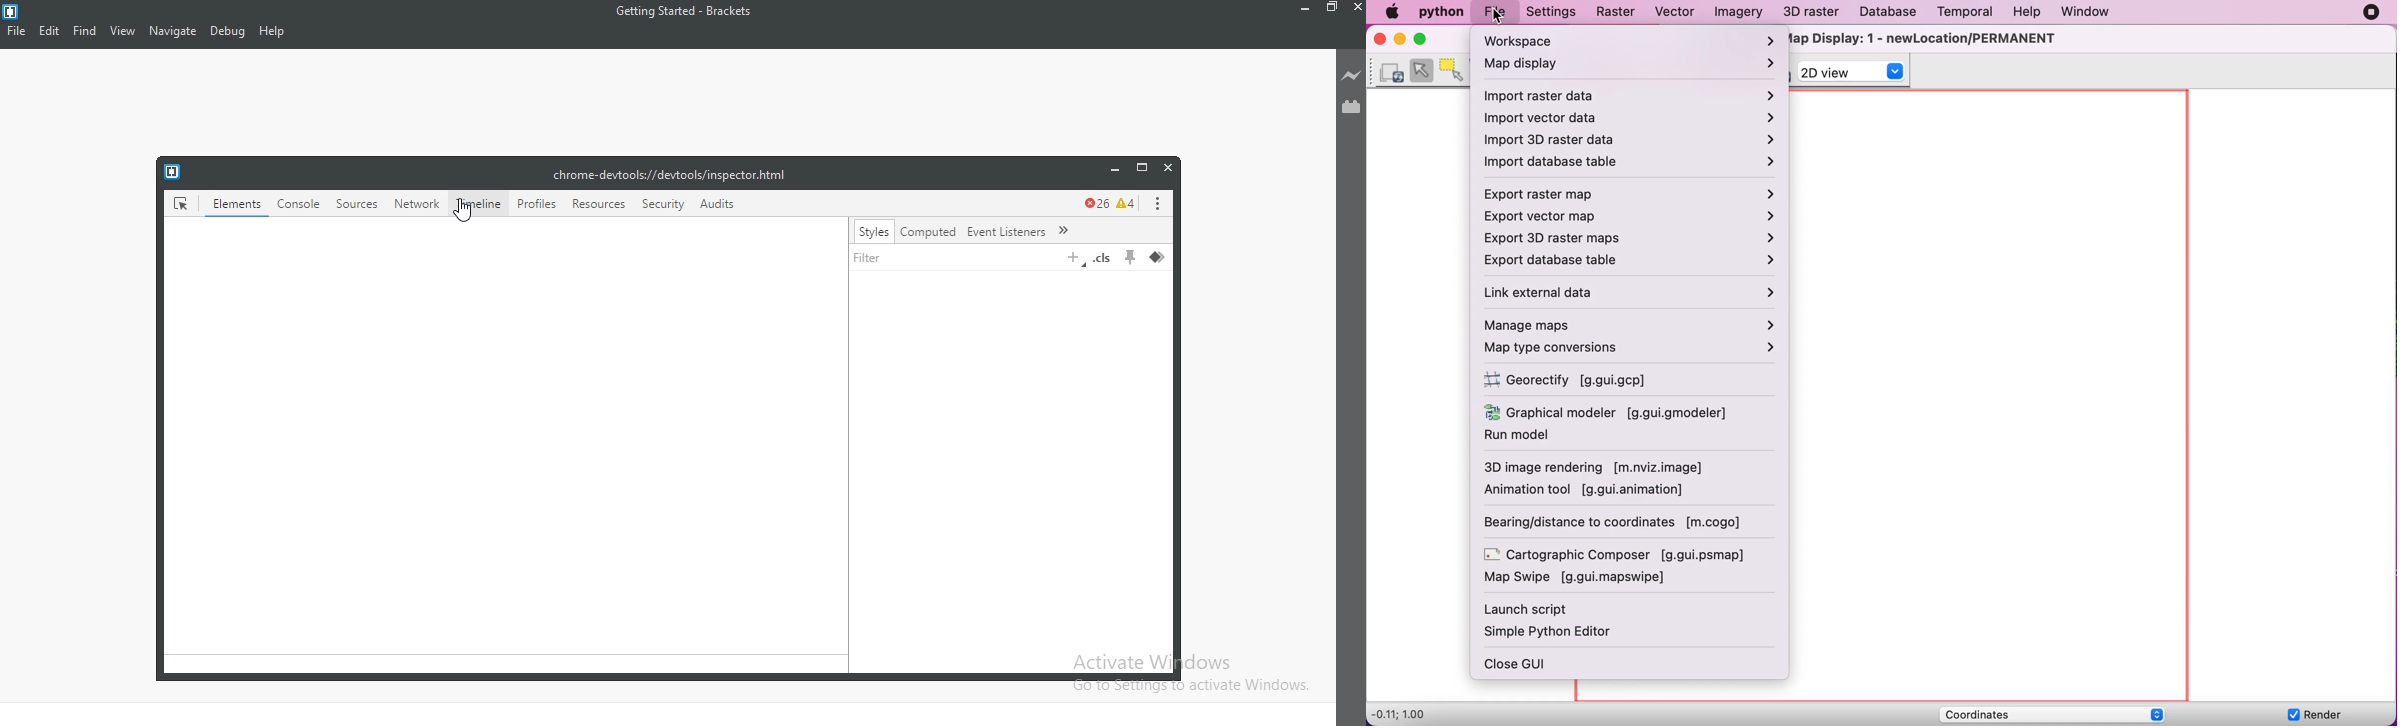  What do you see at coordinates (1074, 257) in the screenshot?
I see `add` at bounding box center [1074, 257].